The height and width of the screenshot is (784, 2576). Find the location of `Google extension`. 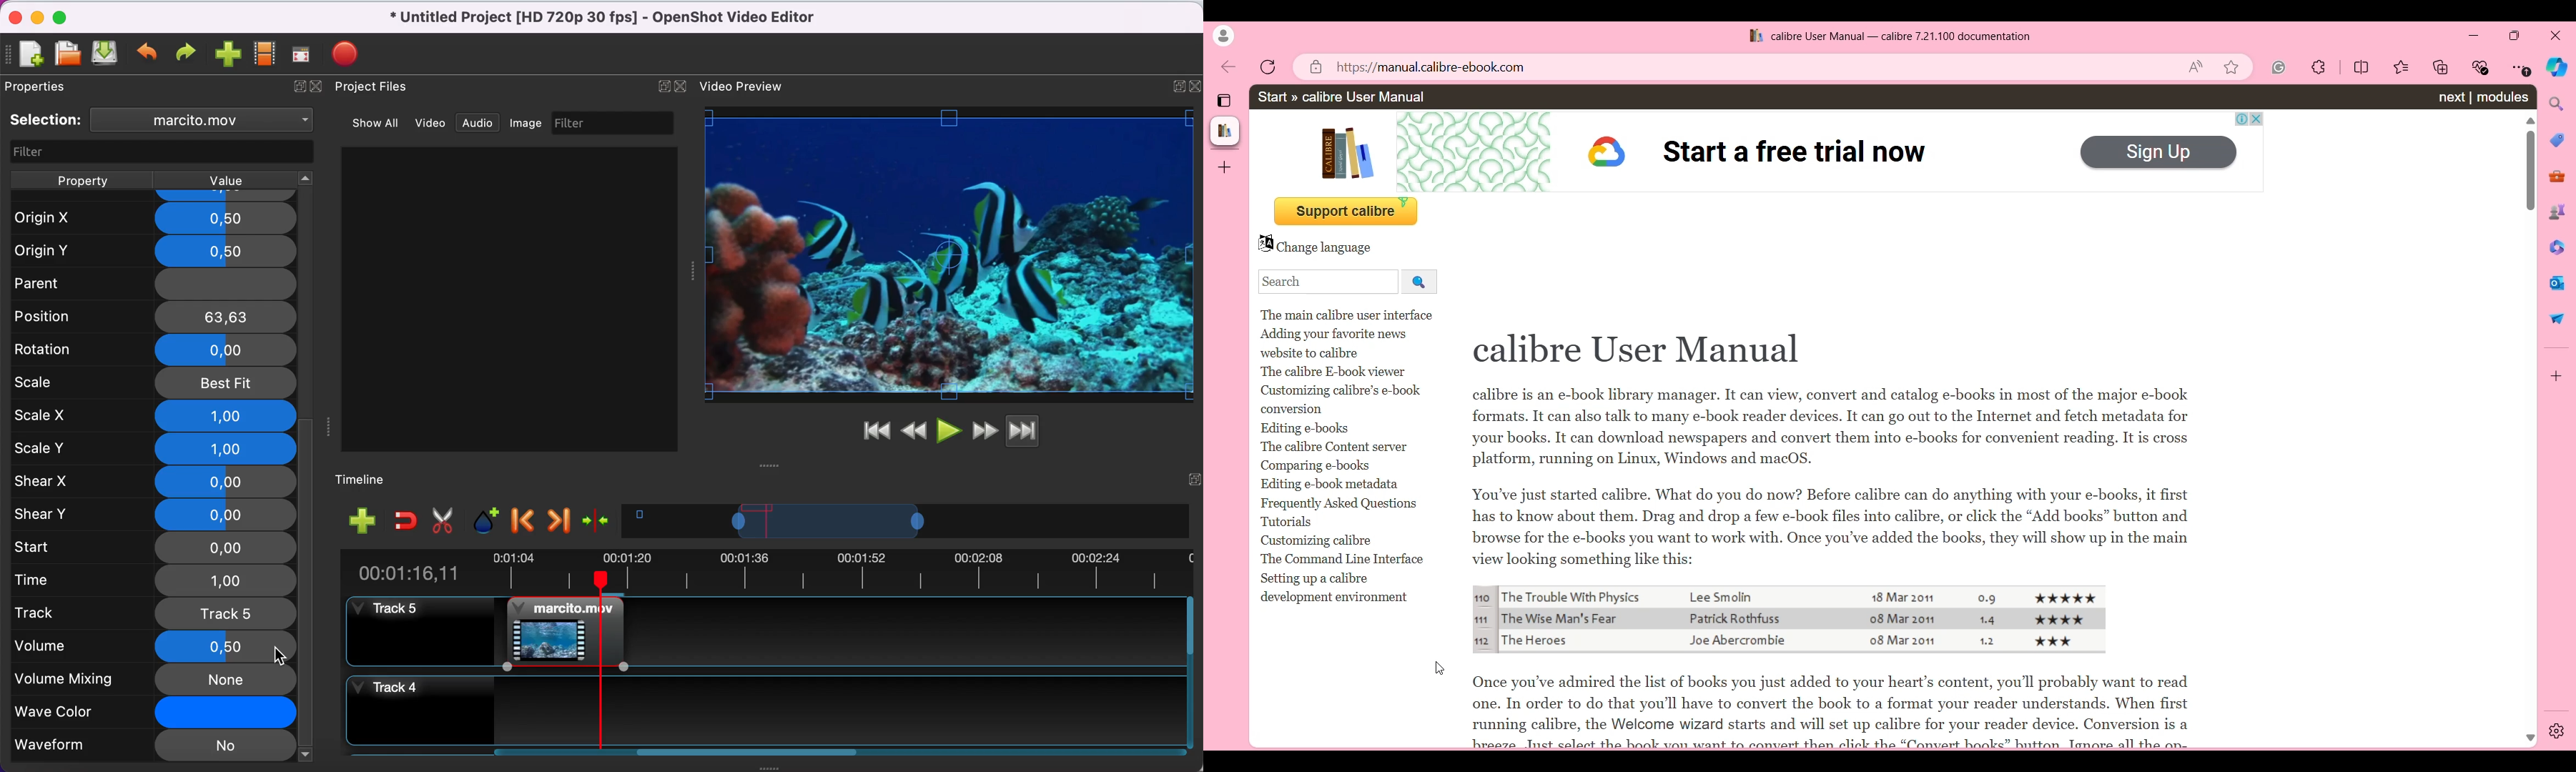

Google extension is located at coordinates (2279, 67).